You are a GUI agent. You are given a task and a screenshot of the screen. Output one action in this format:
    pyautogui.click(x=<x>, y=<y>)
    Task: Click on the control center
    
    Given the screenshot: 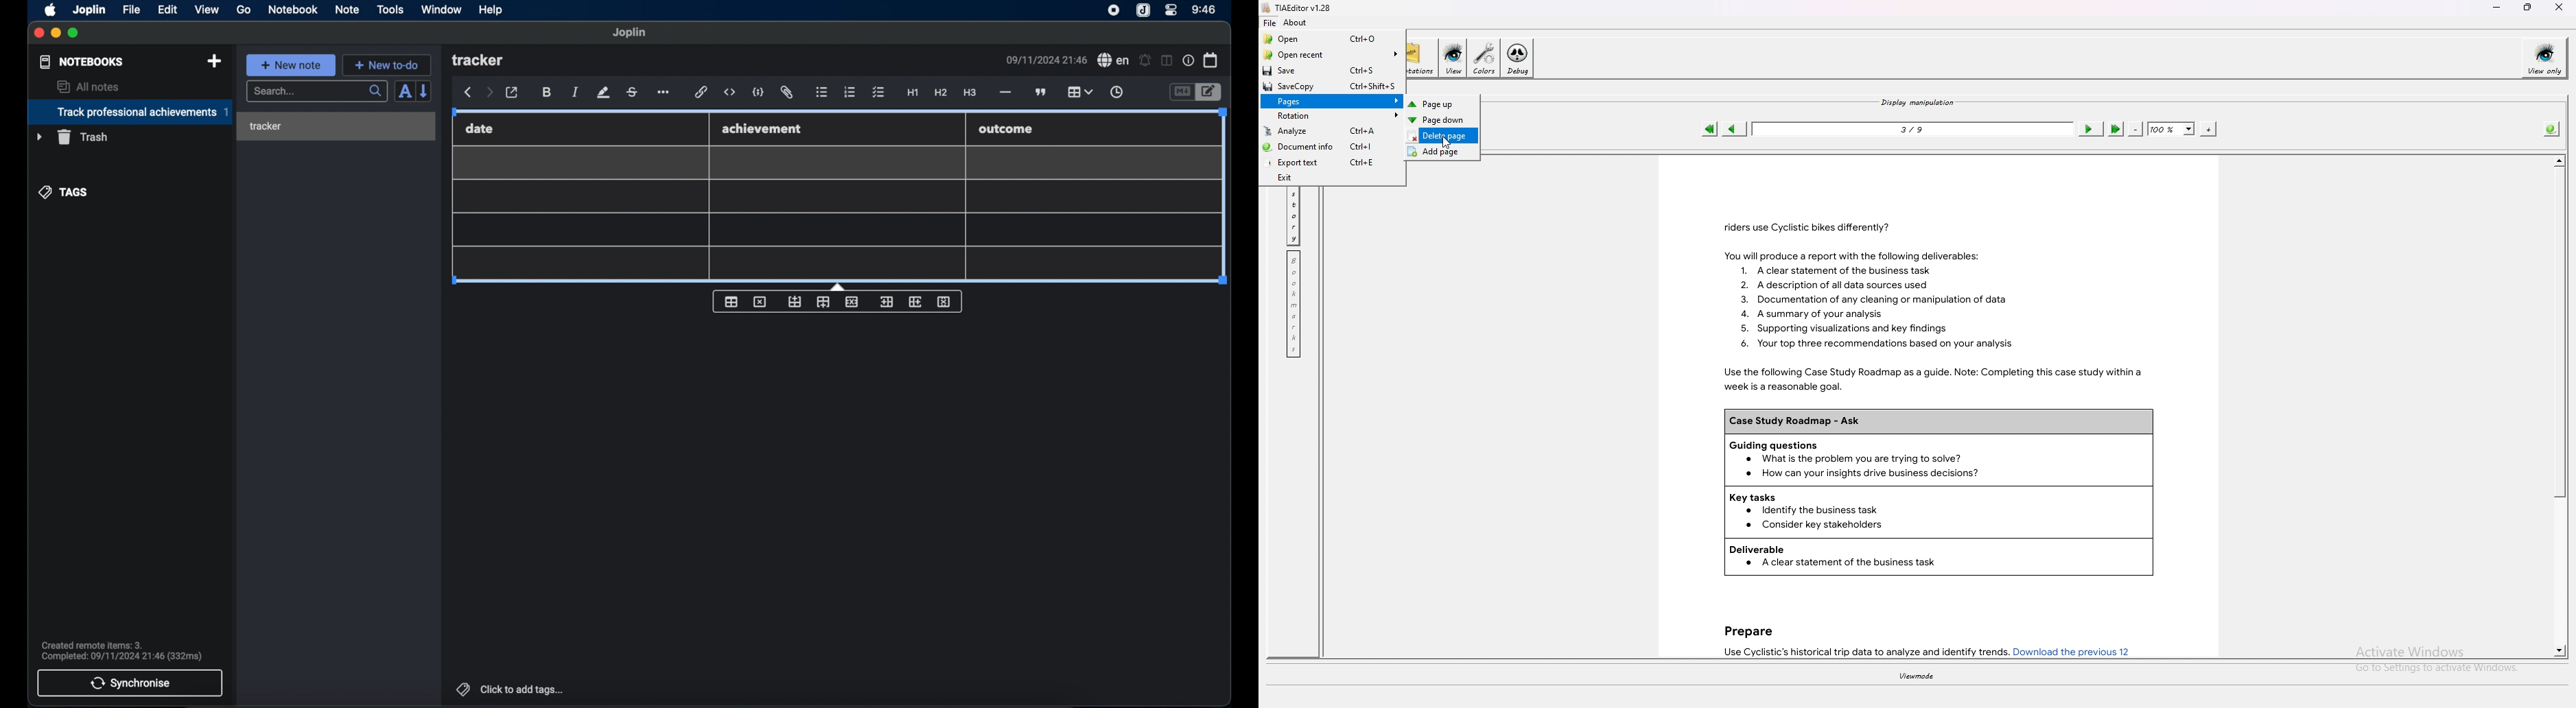 What is the action you would take?
    pyautogui.click(x=1172, y=10)
    